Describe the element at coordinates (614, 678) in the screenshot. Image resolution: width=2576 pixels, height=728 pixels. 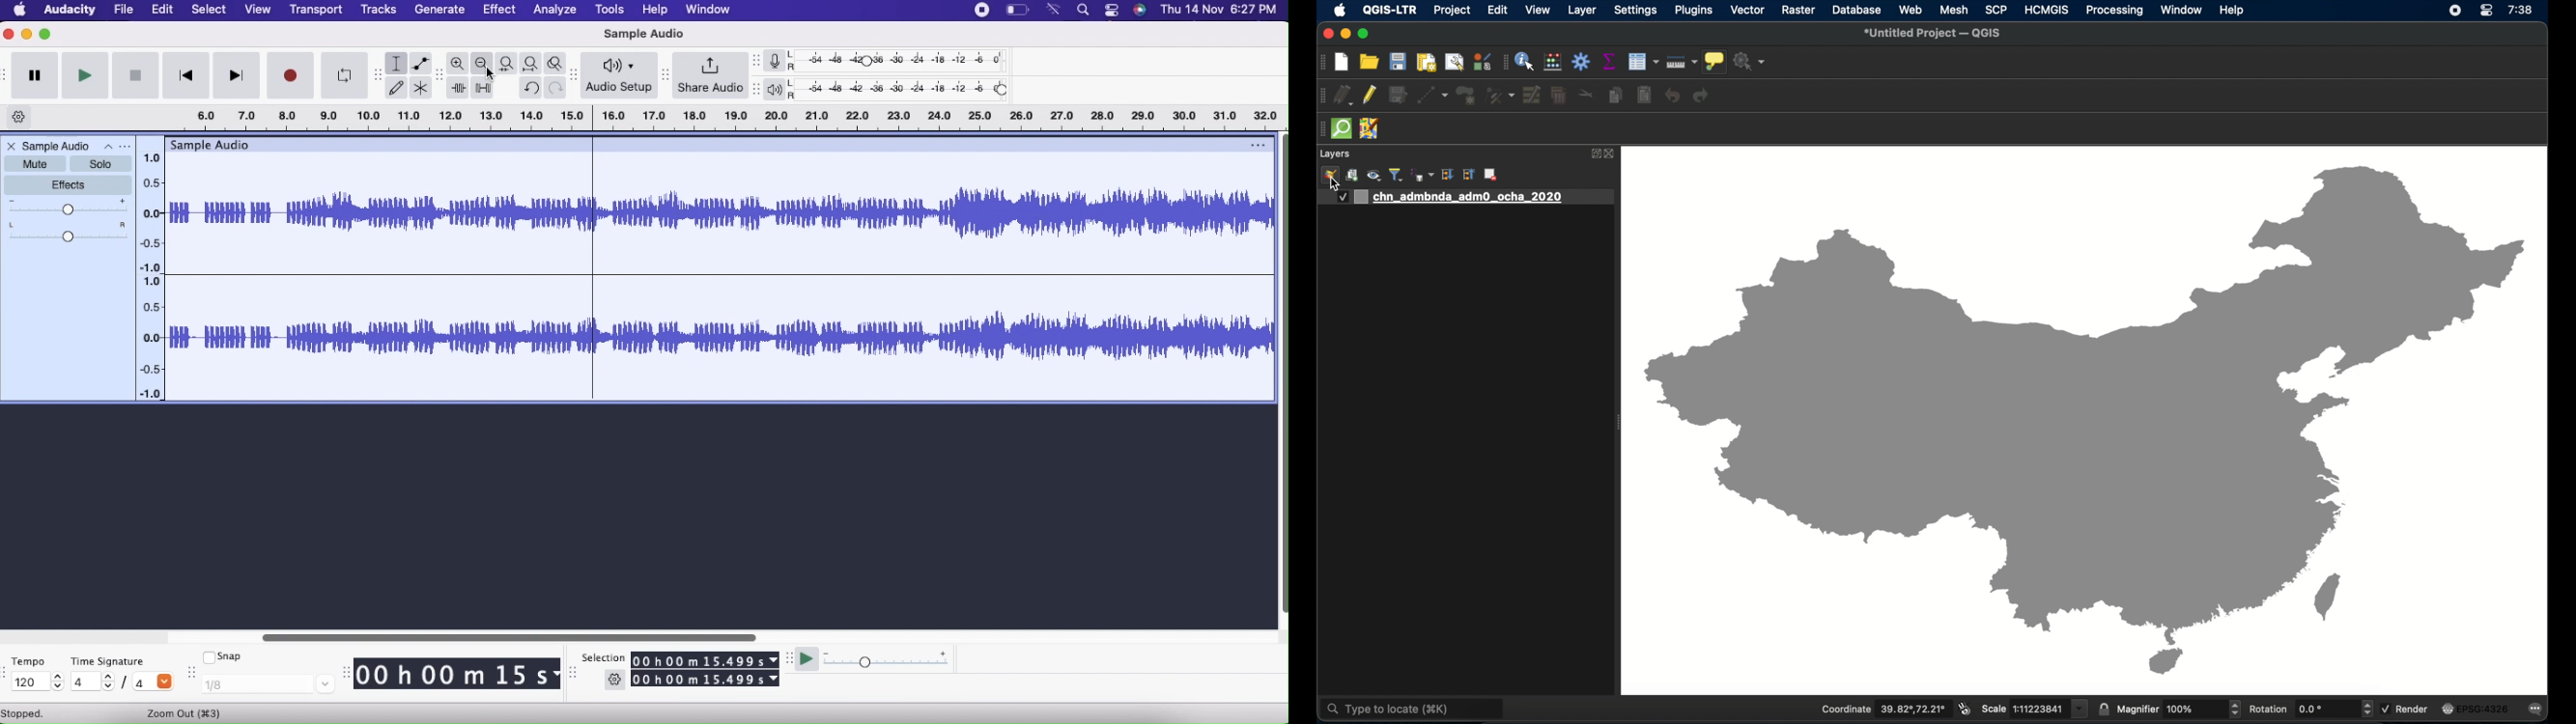
I see `Settings` at that location.